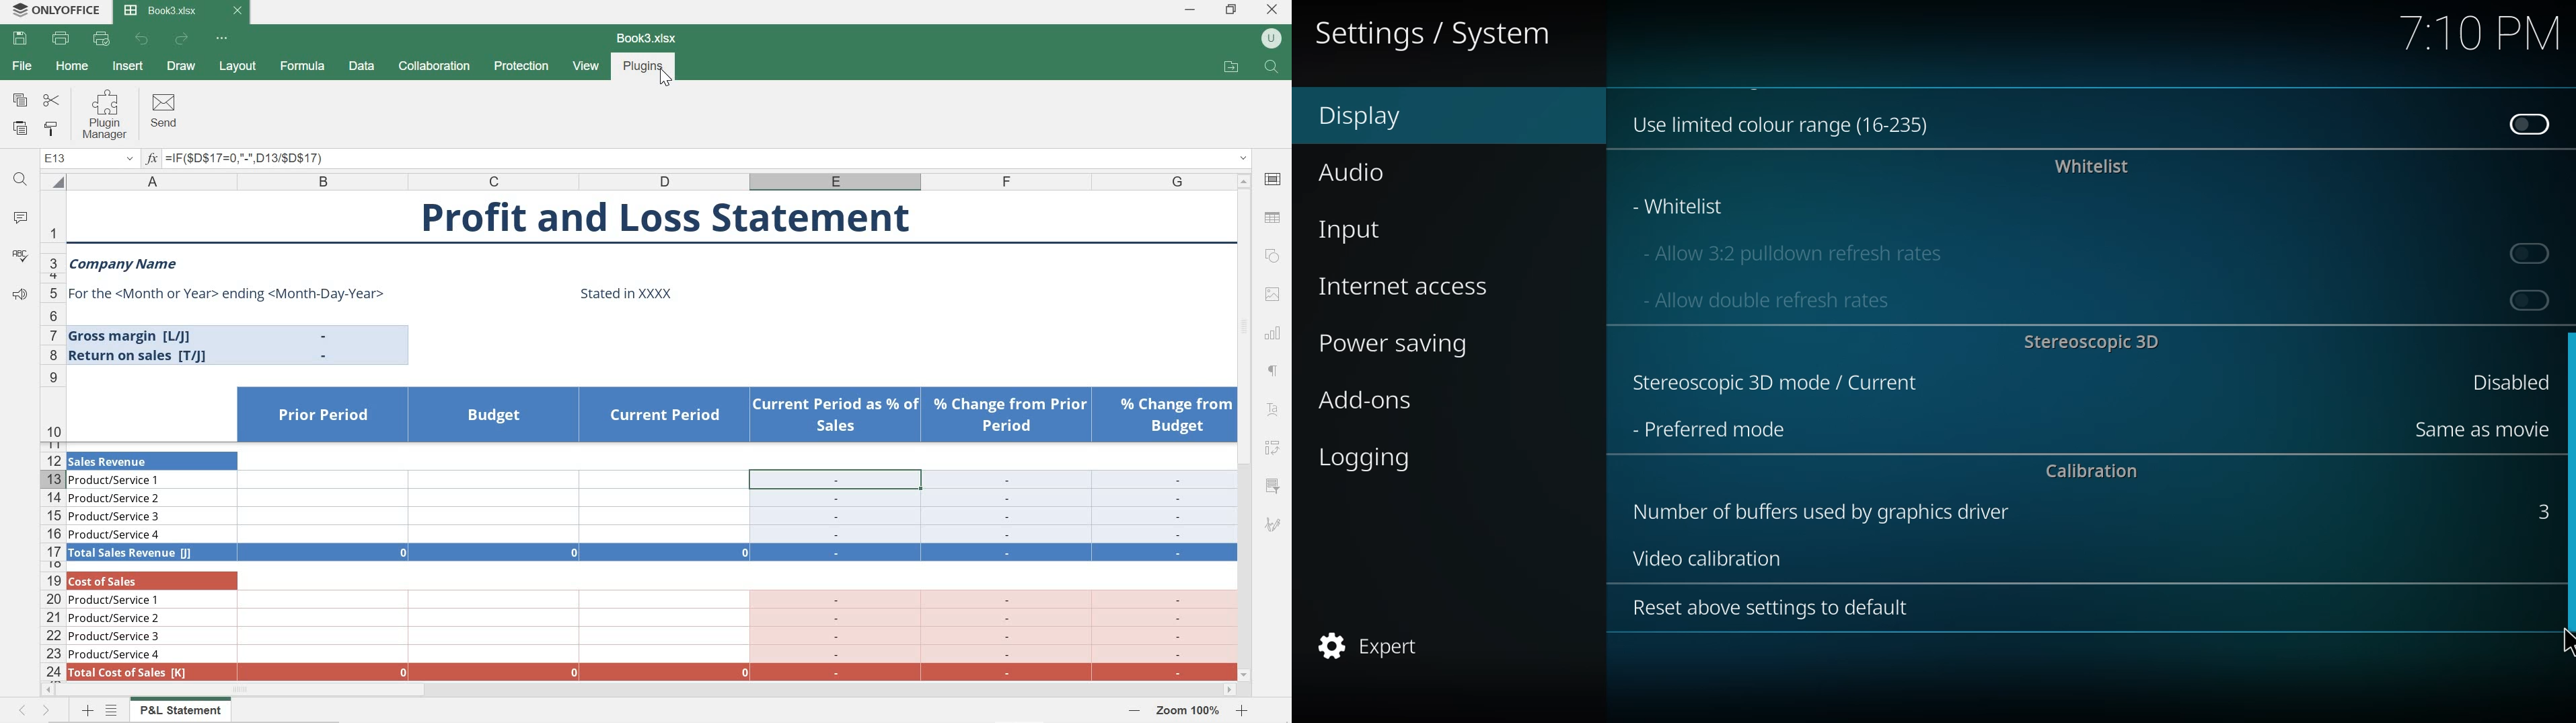 The width and height of the screenshot is (2576, 728). I want to click on copy style, so click(56, 130).